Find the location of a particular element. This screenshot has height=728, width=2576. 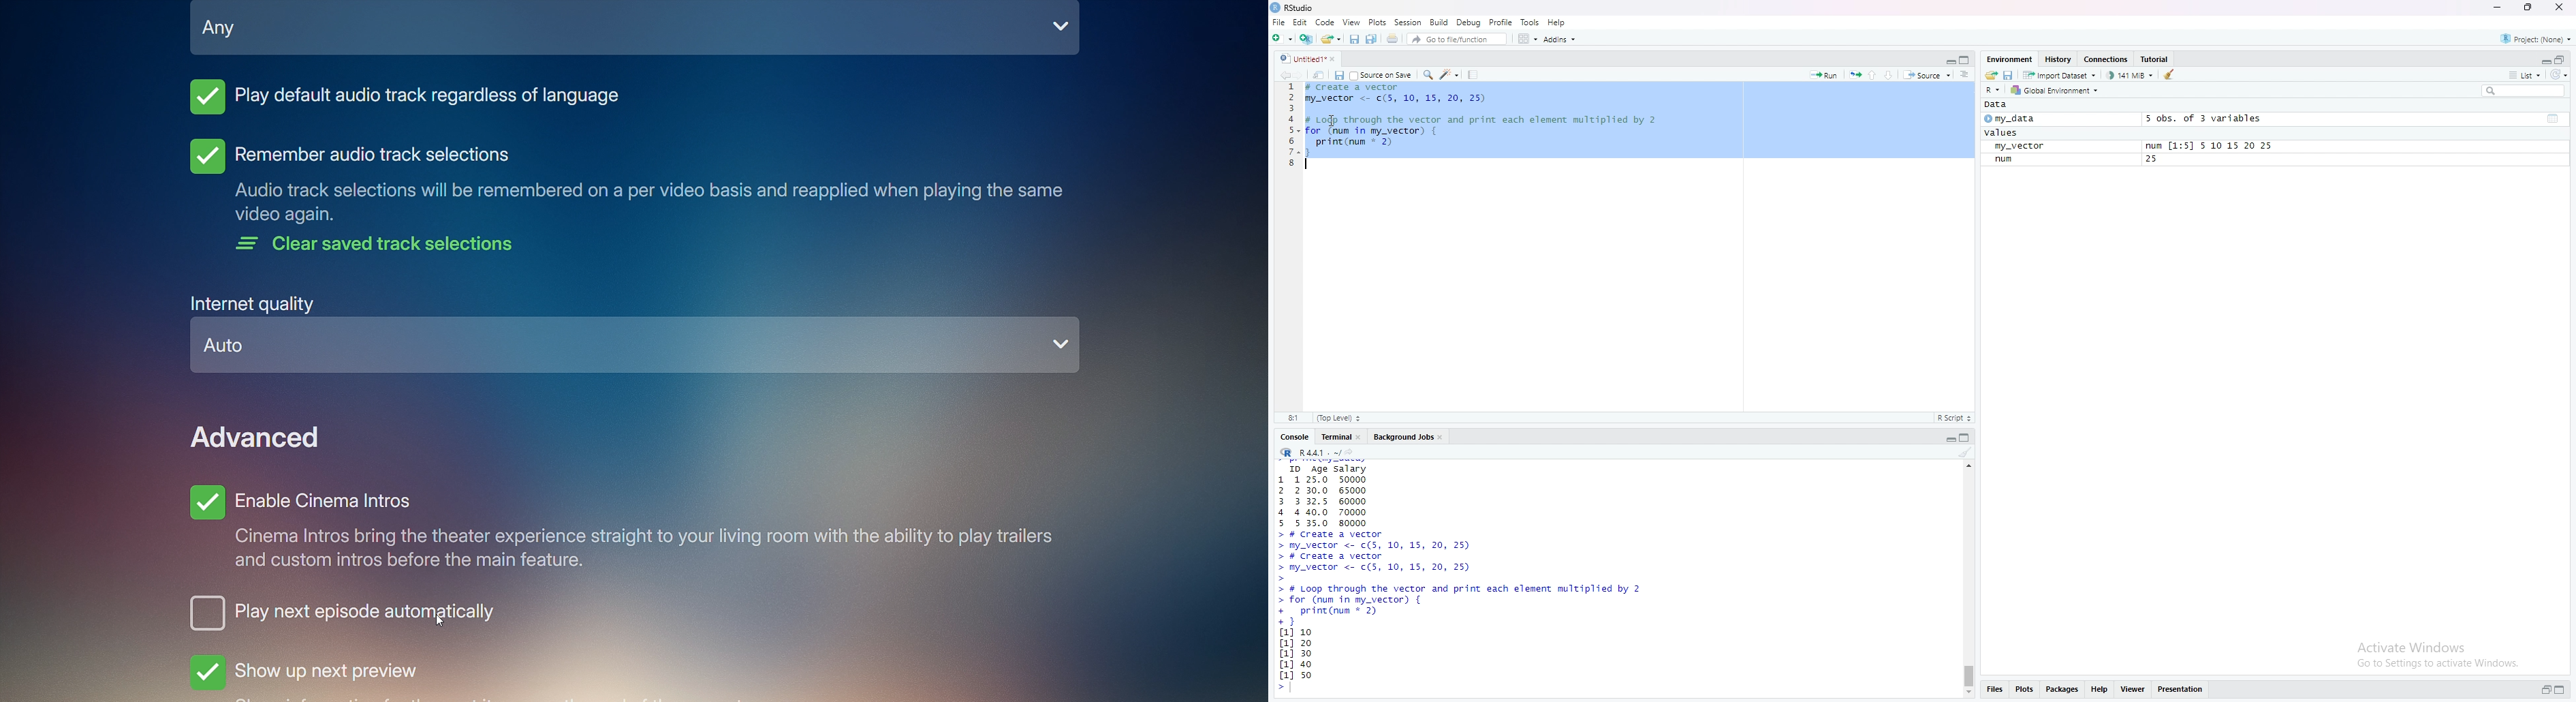

R.4.4.1 is located at coordinates (1307, 452).